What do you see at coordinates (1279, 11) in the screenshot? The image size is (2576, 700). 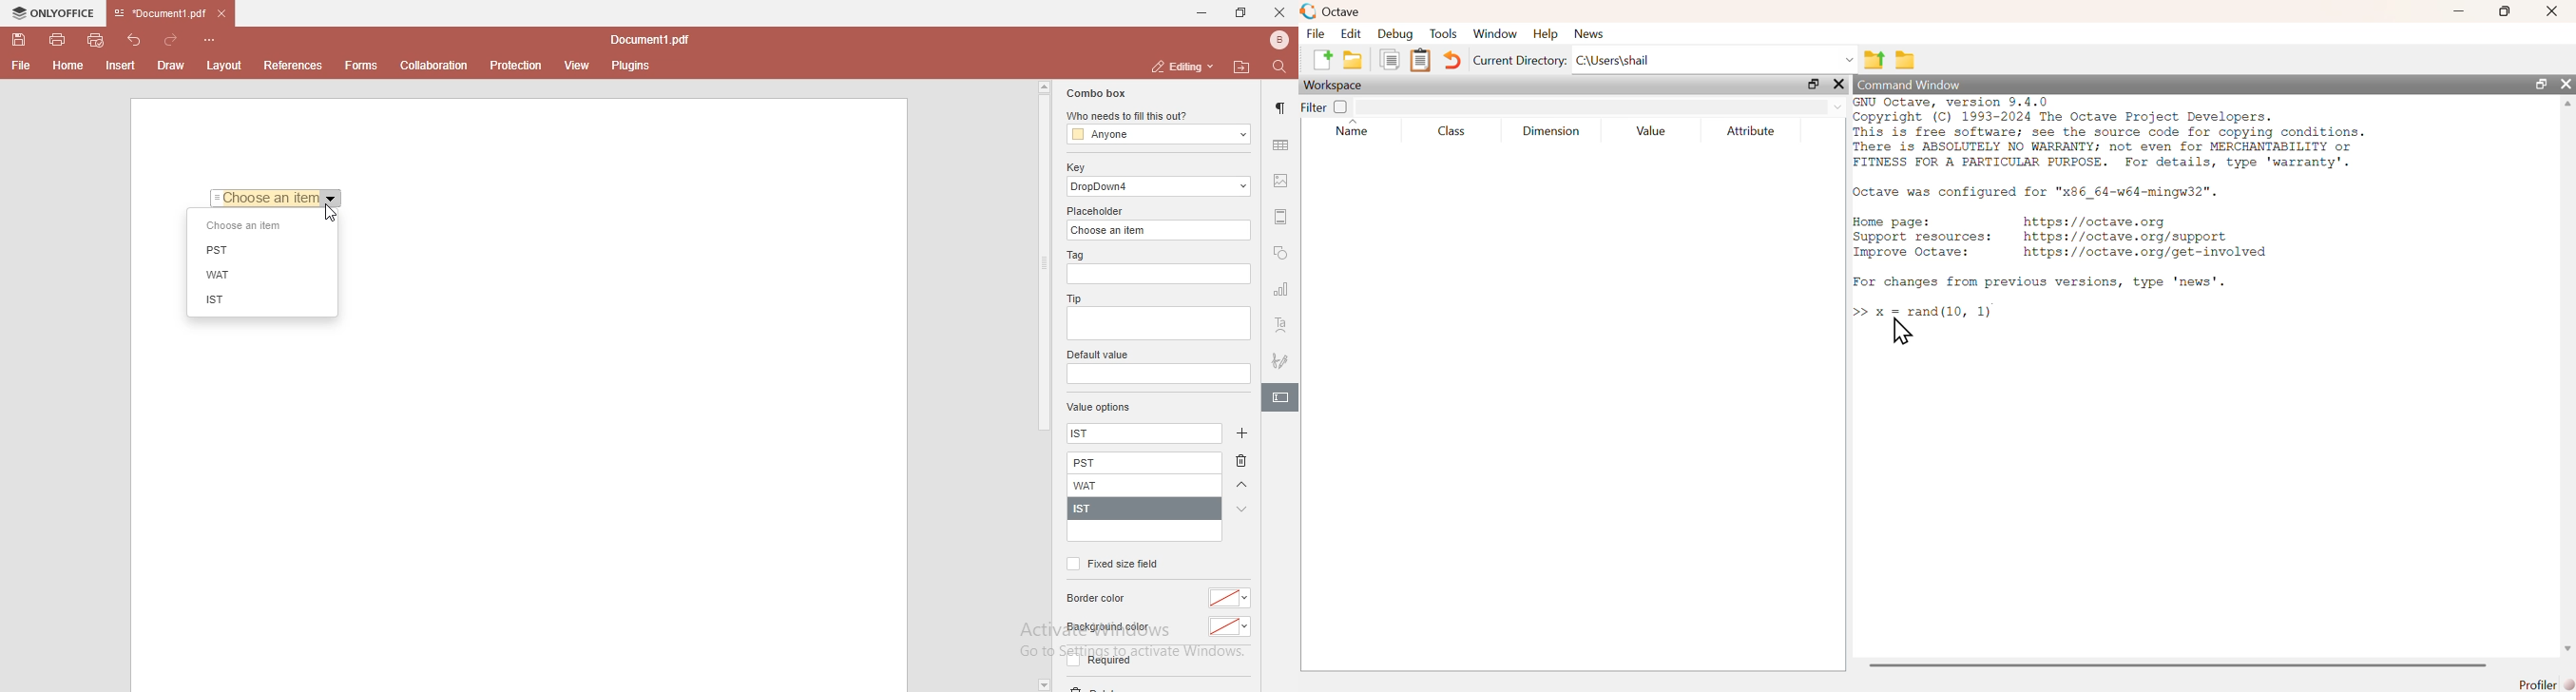 I see `close` at bounding box center [1279, 11].